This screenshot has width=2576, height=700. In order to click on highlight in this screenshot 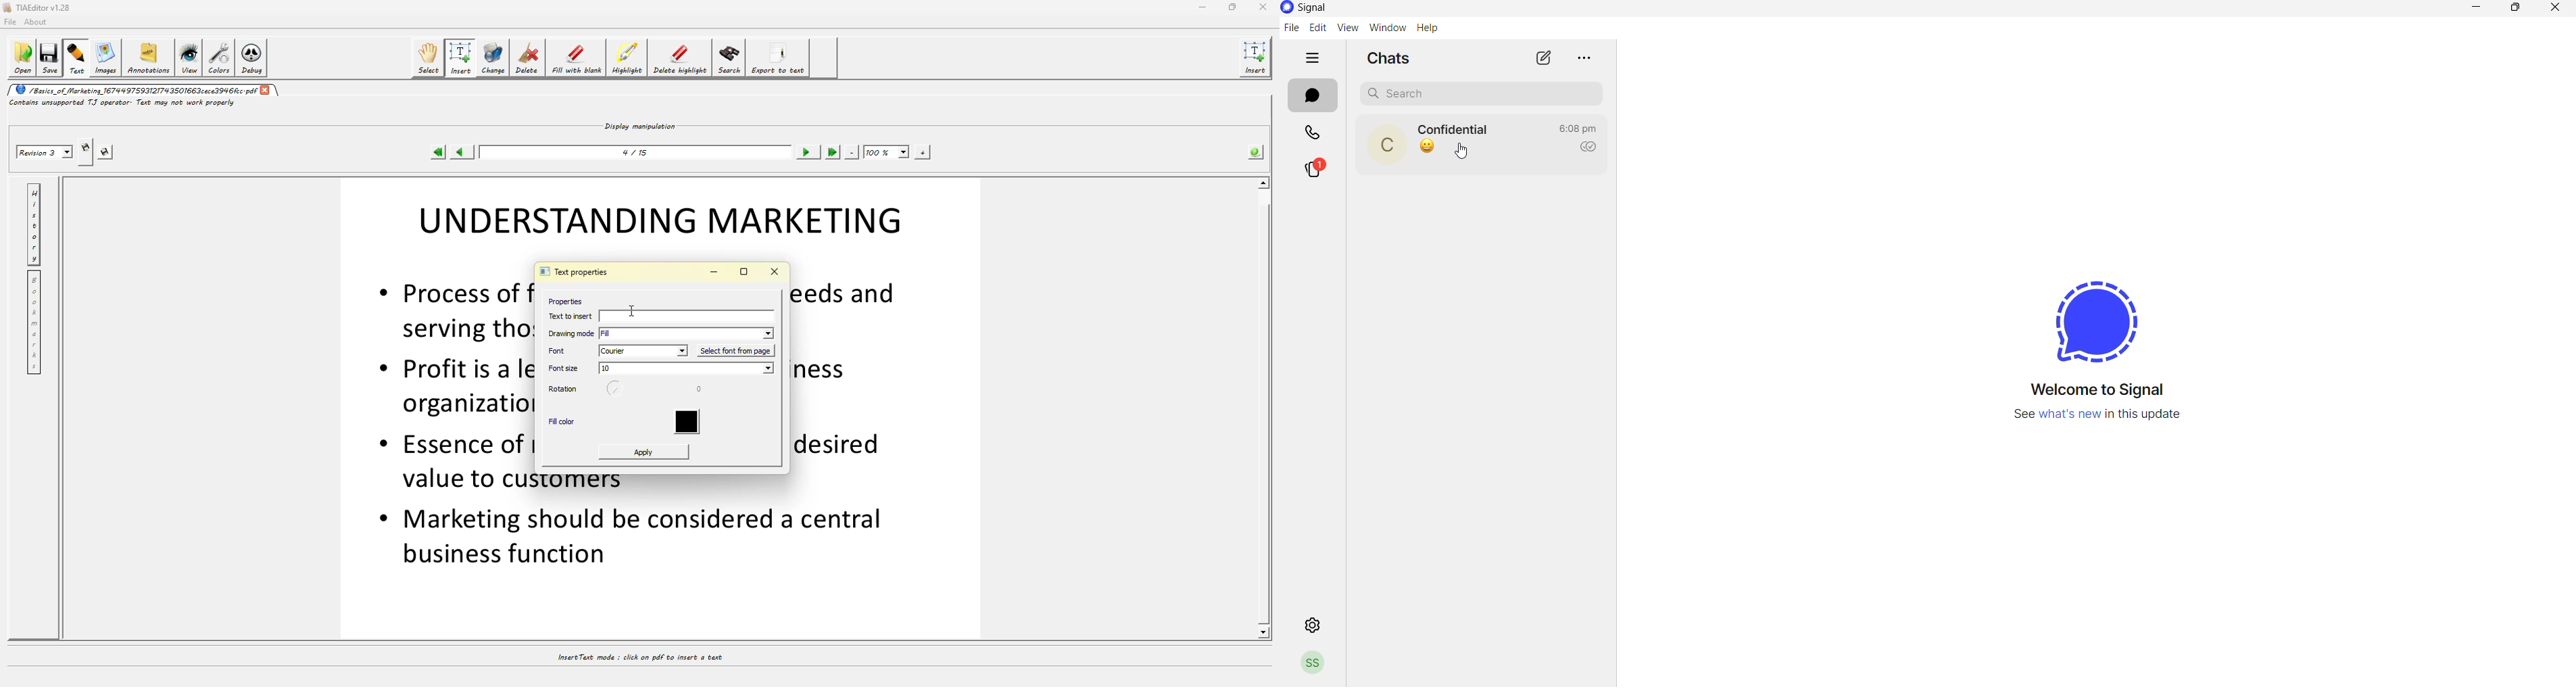, I will do `click(627, 58)`.